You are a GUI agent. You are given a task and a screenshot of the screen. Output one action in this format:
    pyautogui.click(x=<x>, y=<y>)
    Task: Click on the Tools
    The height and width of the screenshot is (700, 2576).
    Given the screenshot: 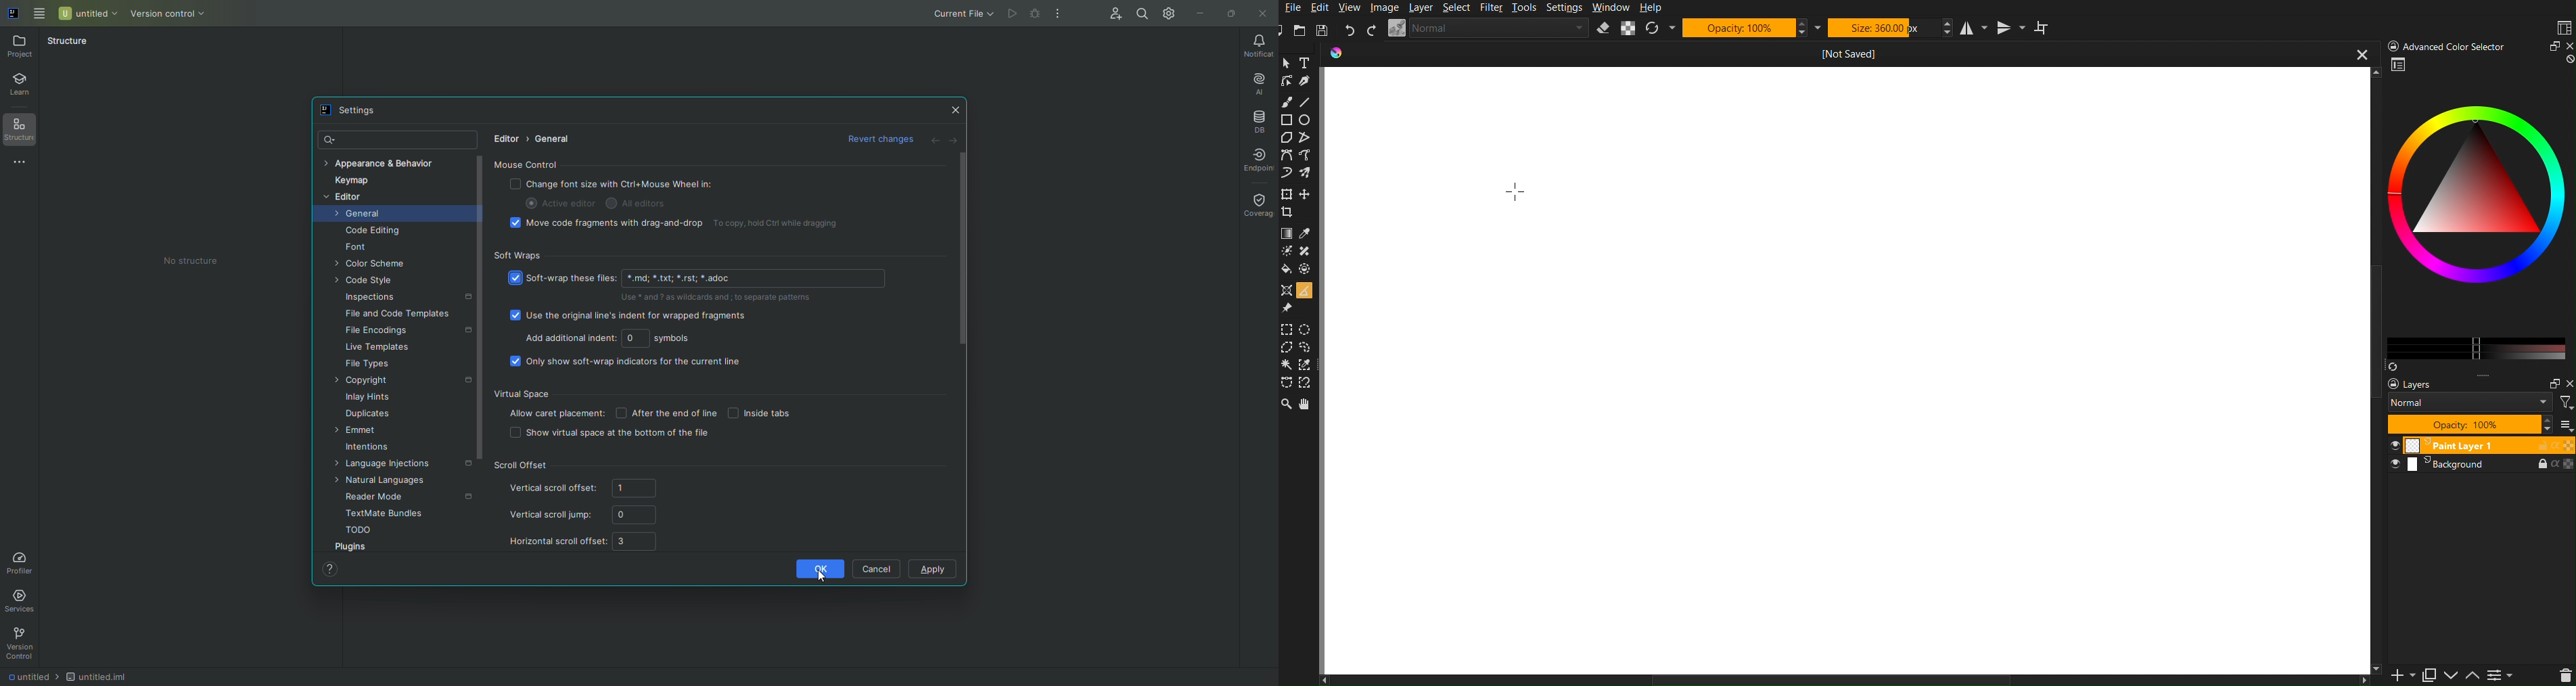 What is the action you would take?
    pyautogui.click(x=1526, y=9)
    